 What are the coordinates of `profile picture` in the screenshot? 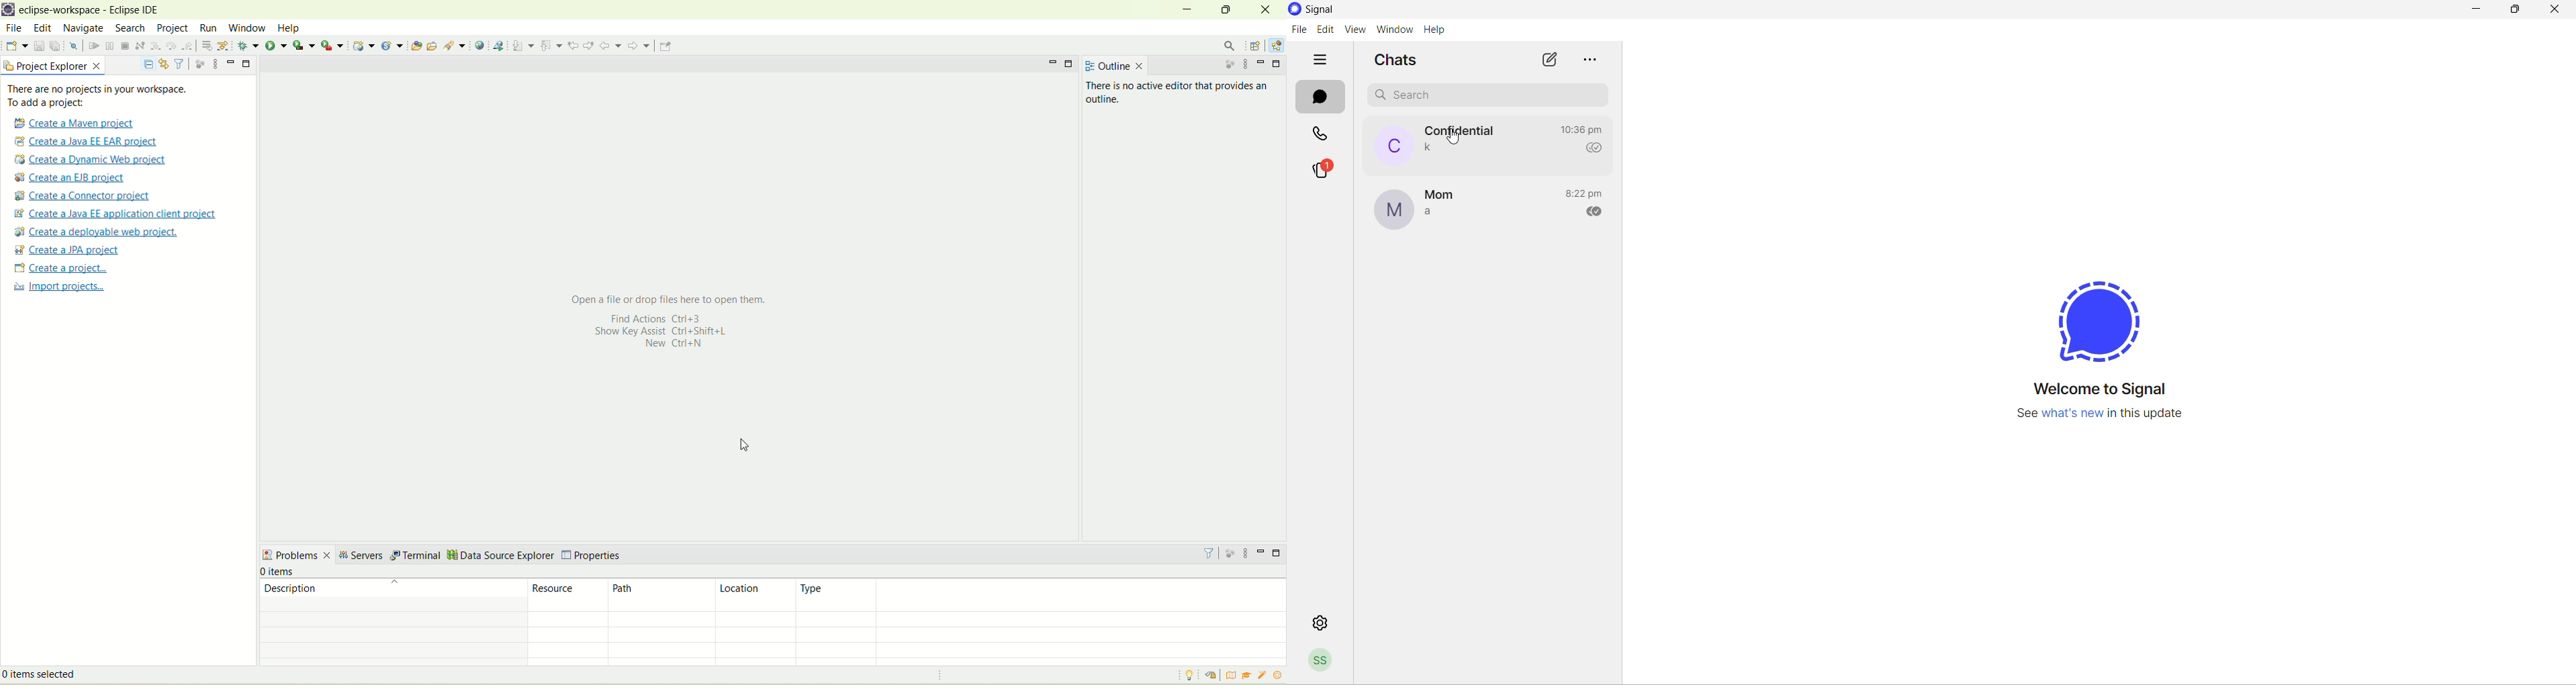 It's located at (1395, 145).